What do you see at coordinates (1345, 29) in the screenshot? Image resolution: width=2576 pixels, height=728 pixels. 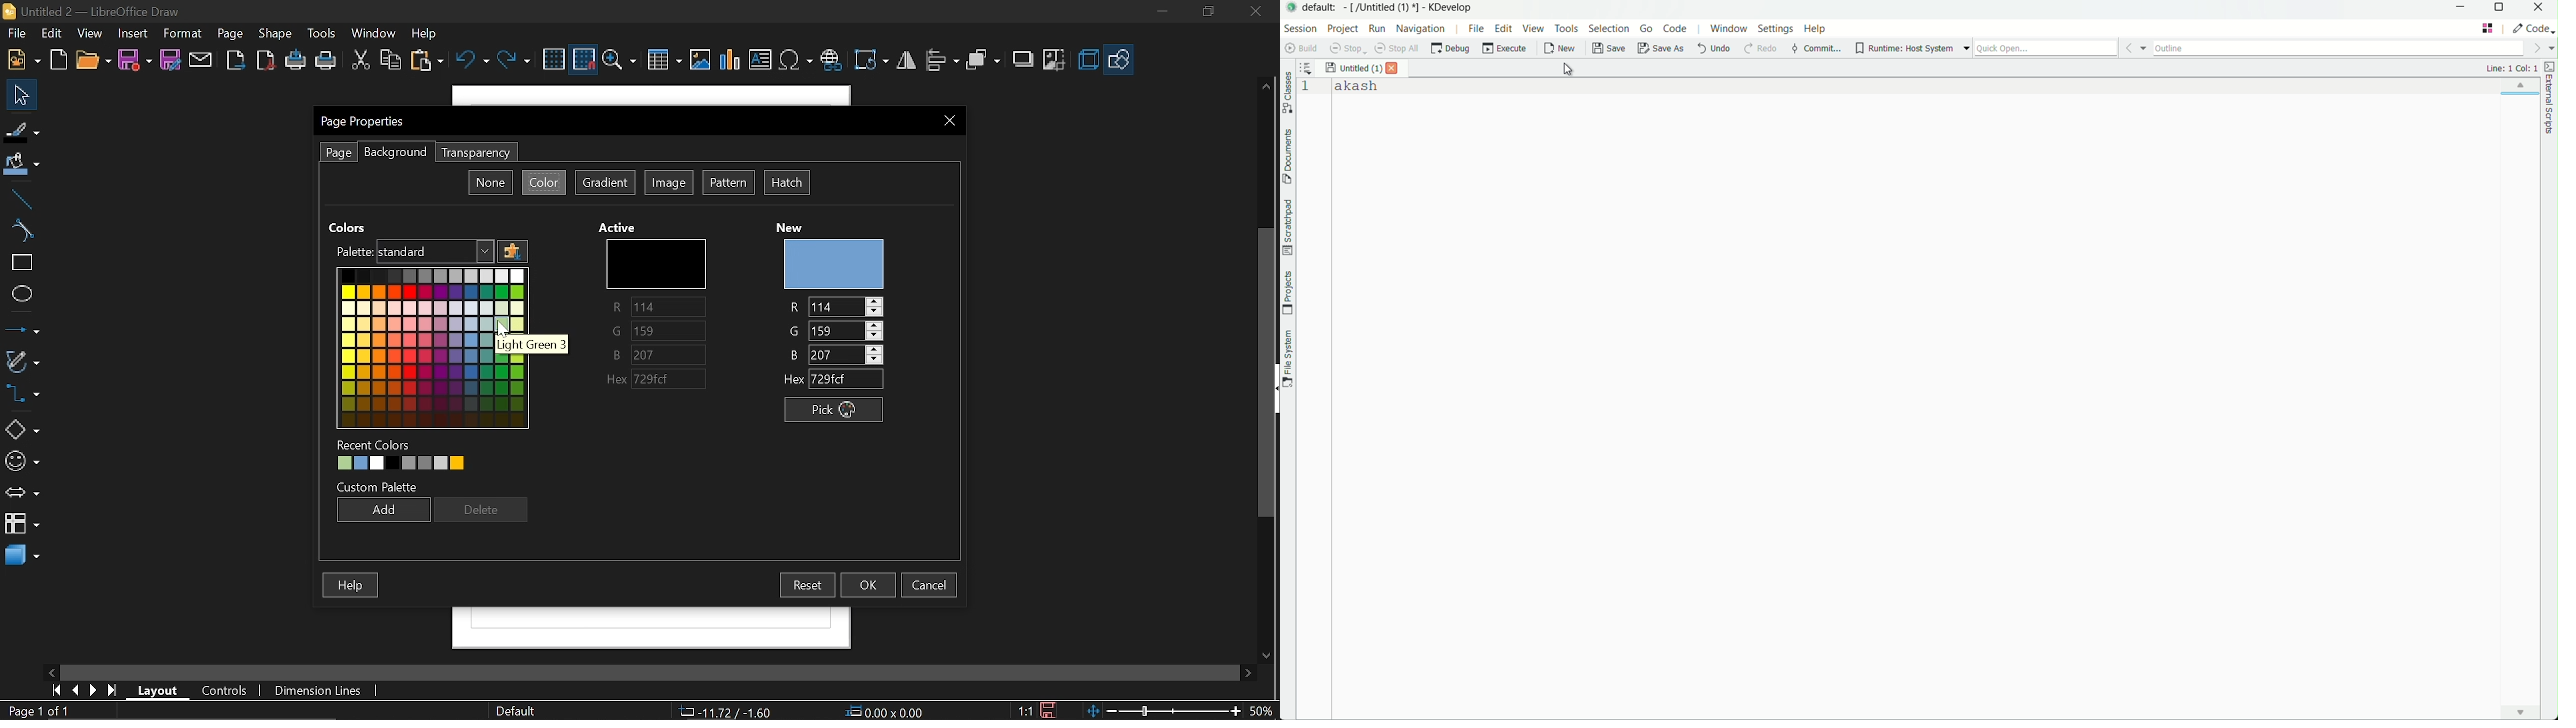 I see `project` at bounding box center [1345, 29].